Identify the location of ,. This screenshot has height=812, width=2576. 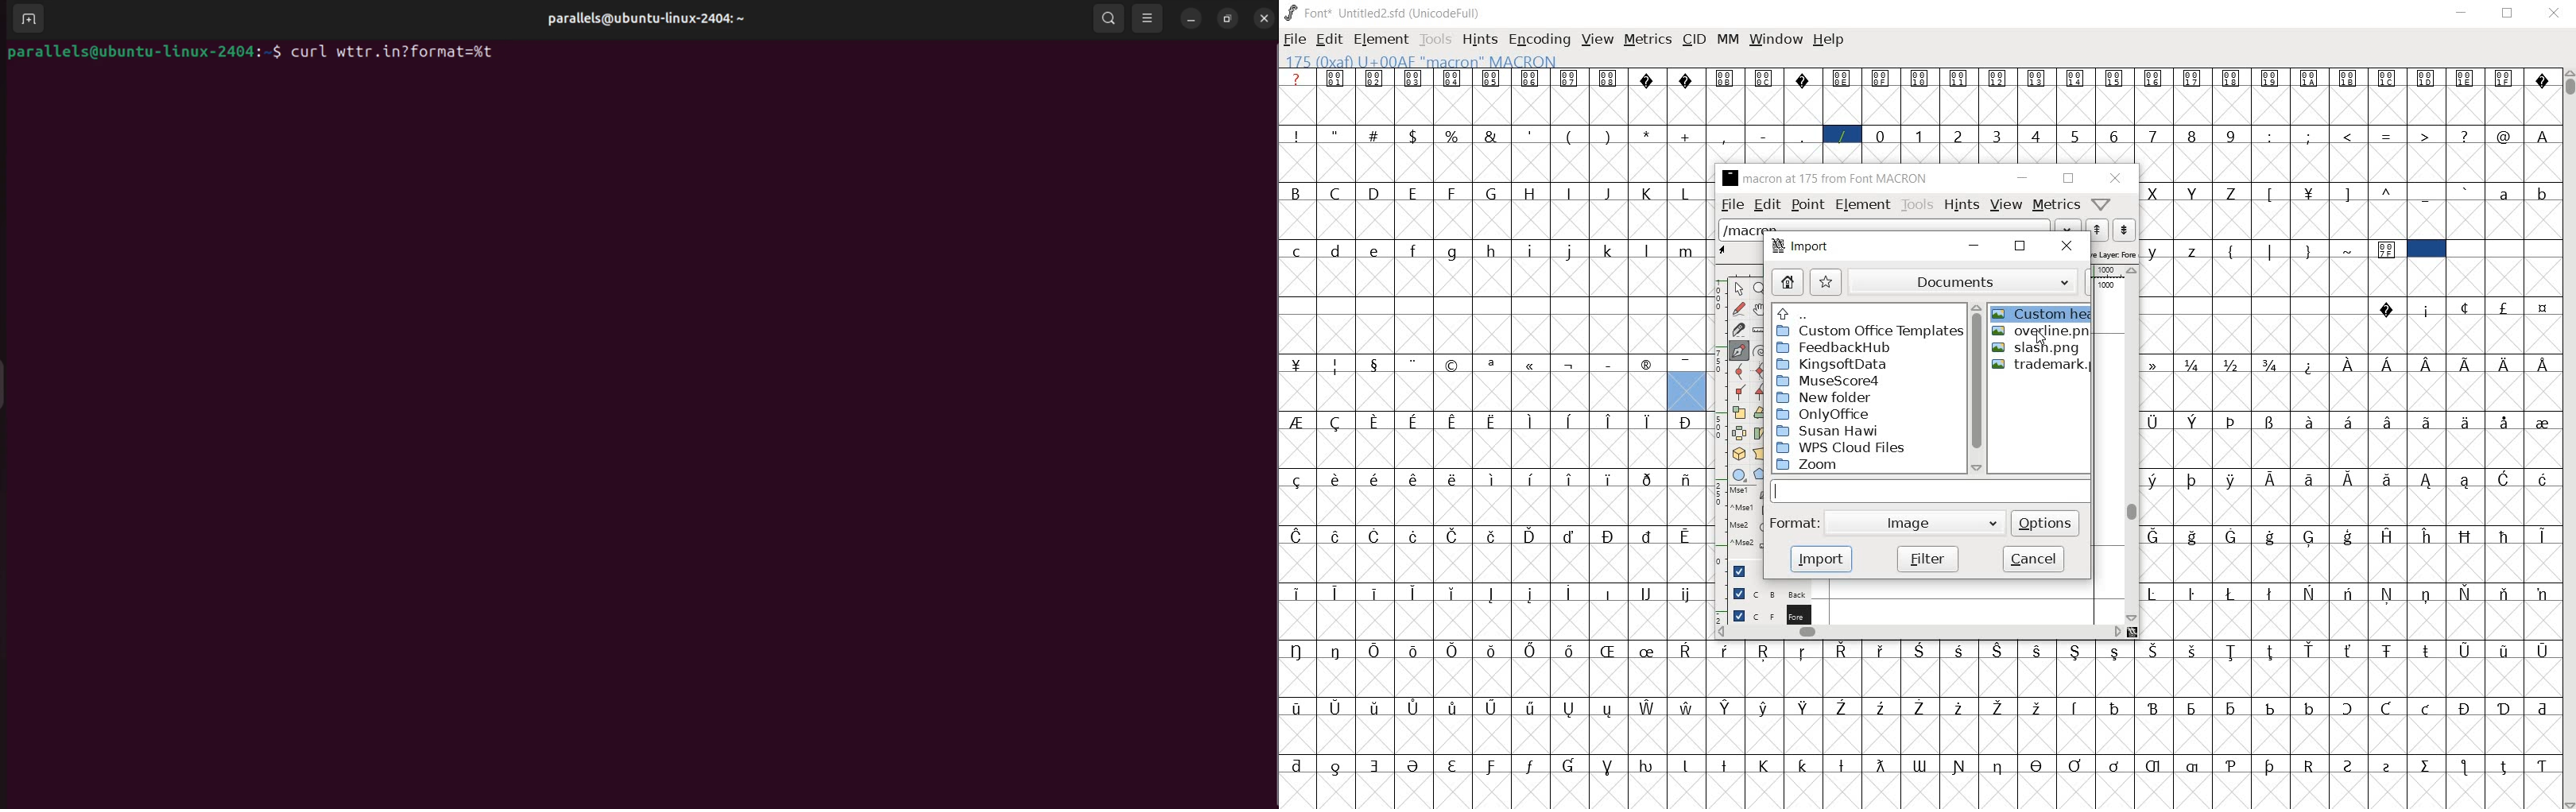
(1725, 137).